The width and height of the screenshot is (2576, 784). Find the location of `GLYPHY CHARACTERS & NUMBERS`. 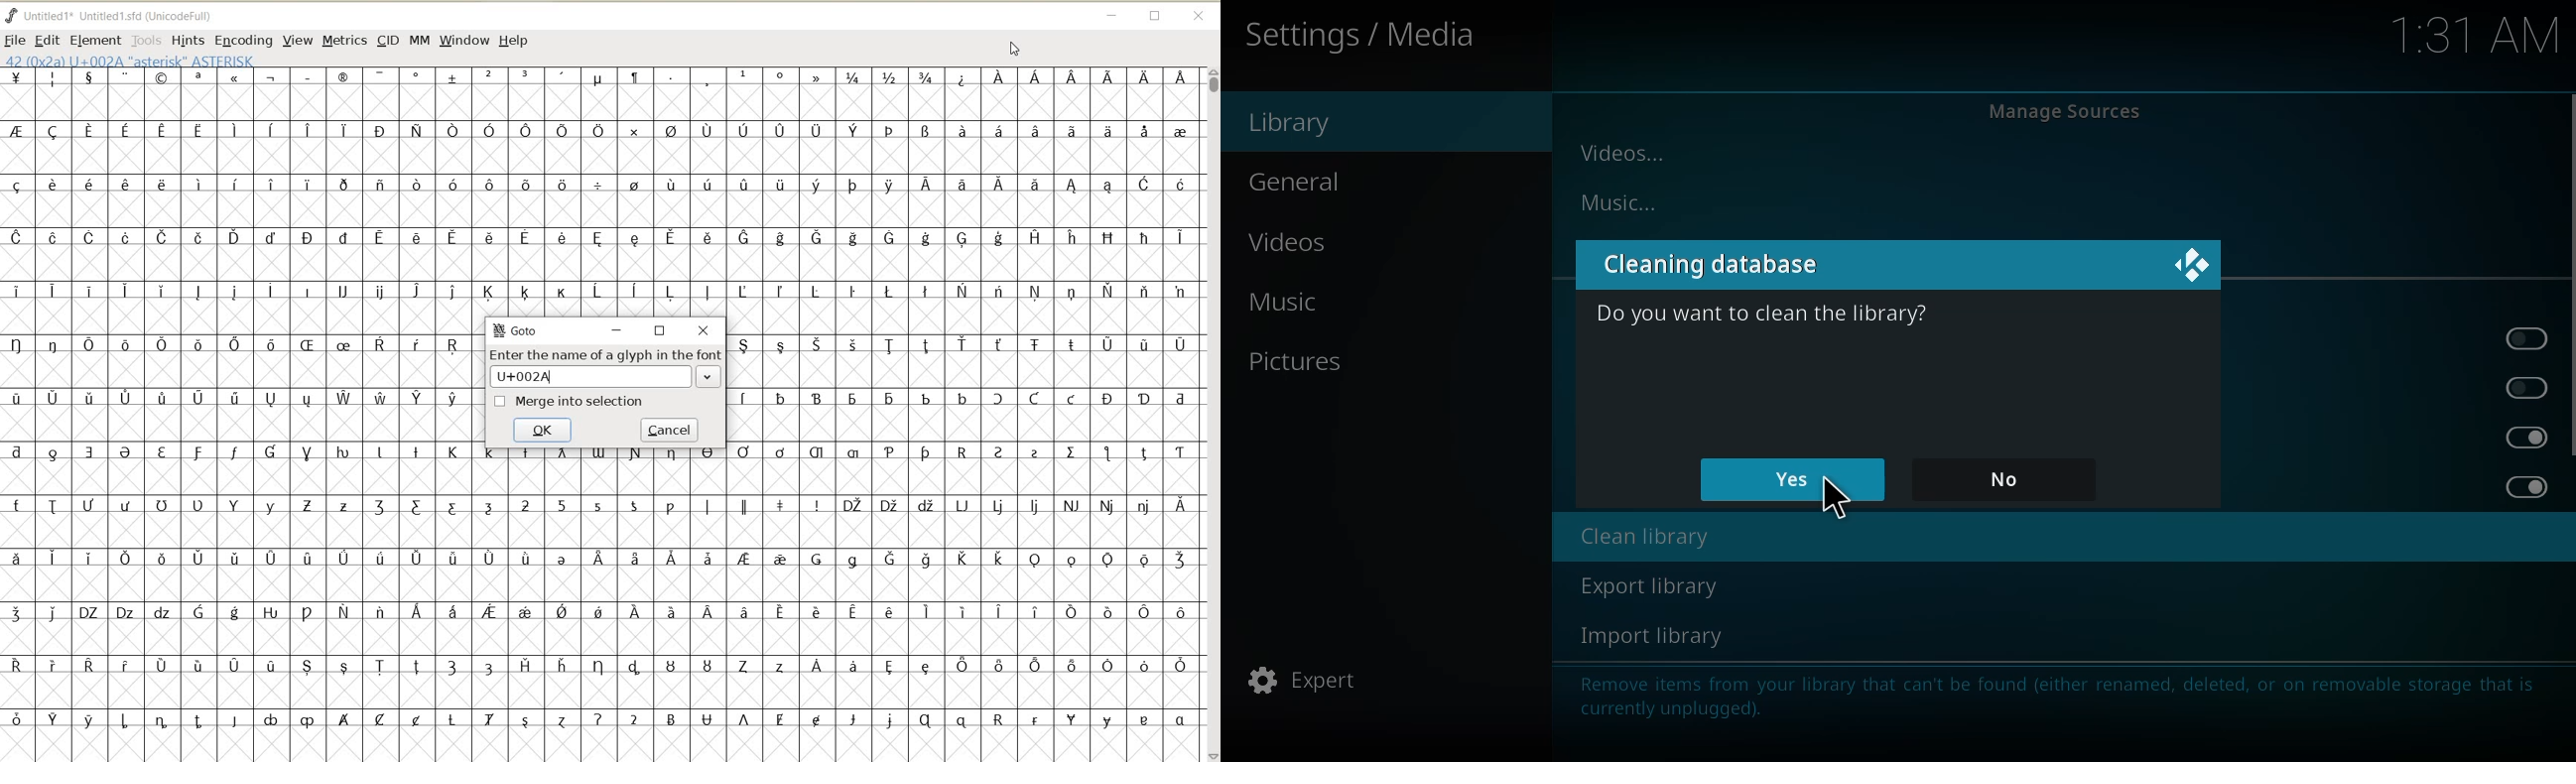

GLYPHY CHARACTERS & NUMBERS is located at coordinates (598, 190).